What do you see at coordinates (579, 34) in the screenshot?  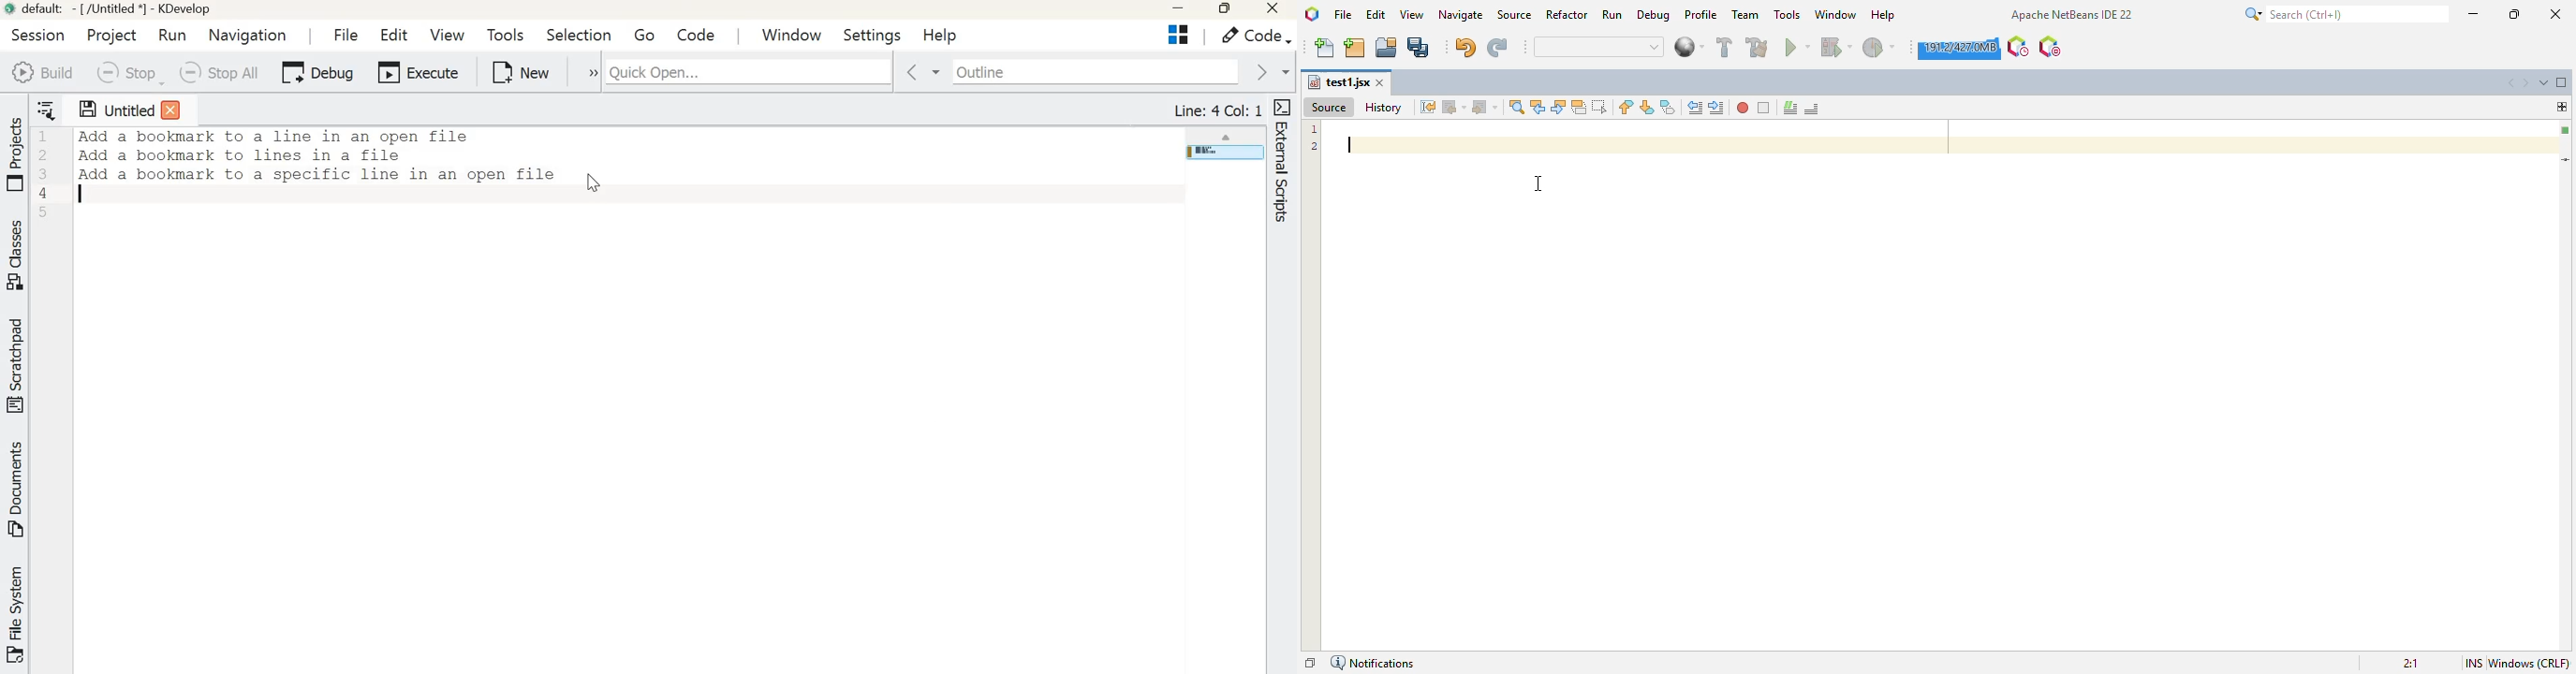 I see `Selection` at bounding box center [579, 34].